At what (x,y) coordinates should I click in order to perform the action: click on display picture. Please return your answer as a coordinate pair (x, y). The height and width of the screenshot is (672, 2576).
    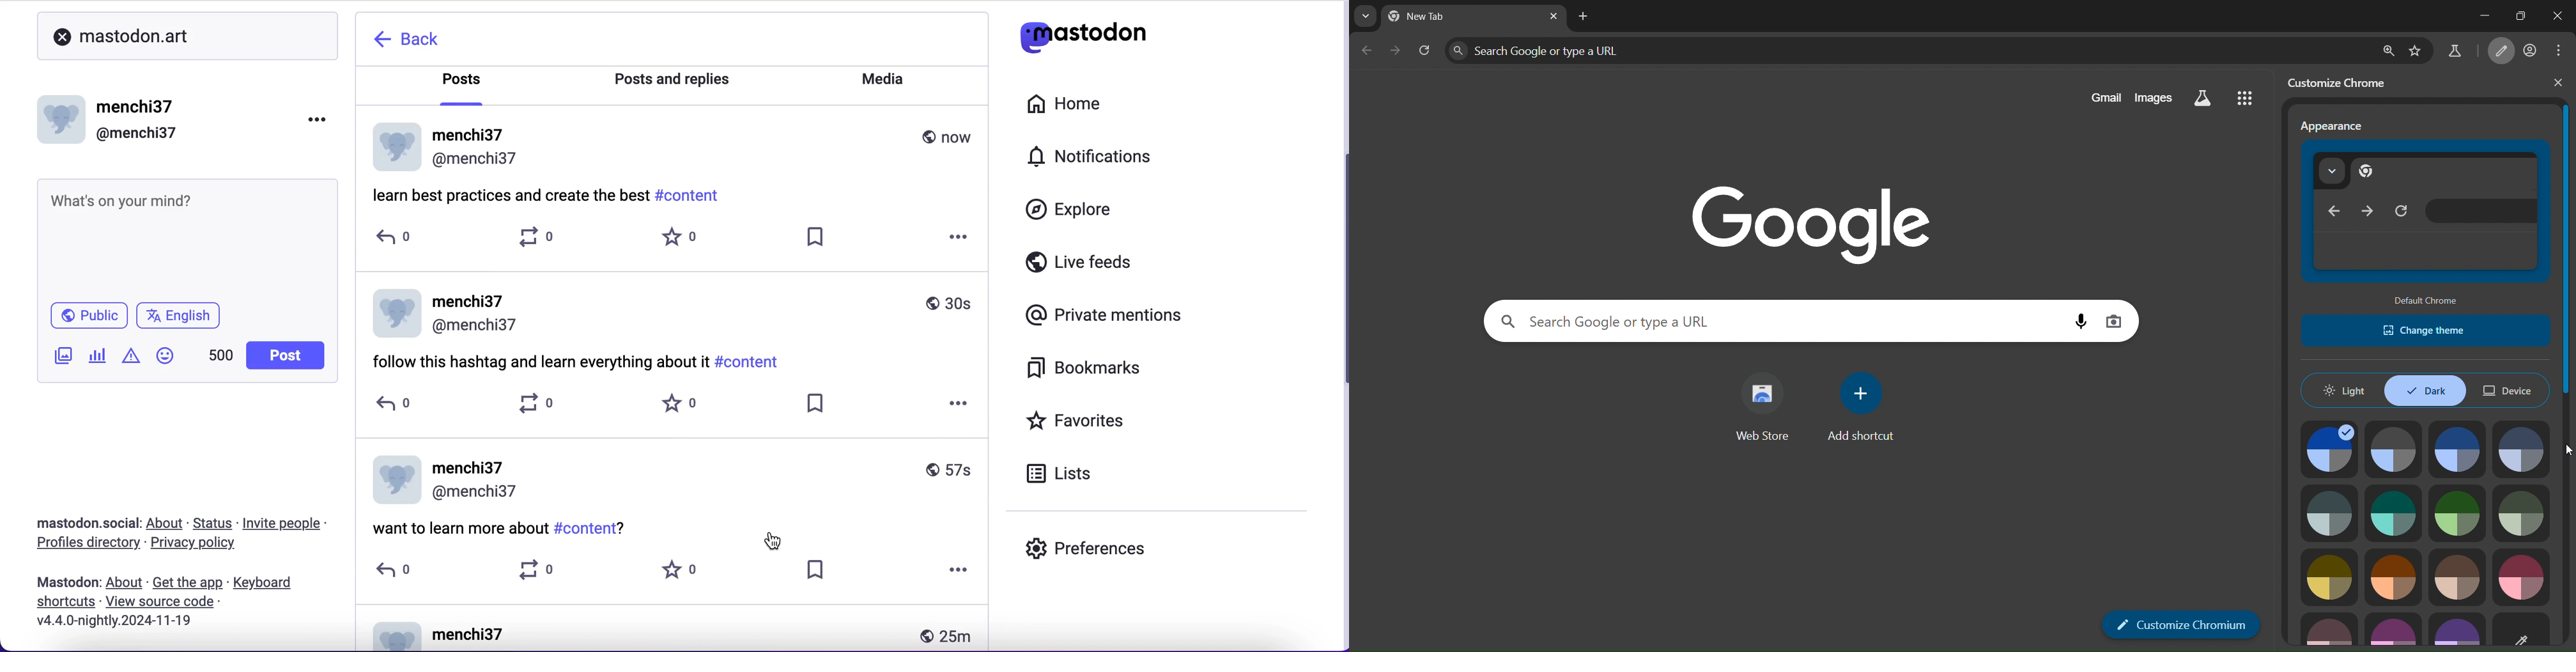
    Looking at the image, I should click on (63, 116).